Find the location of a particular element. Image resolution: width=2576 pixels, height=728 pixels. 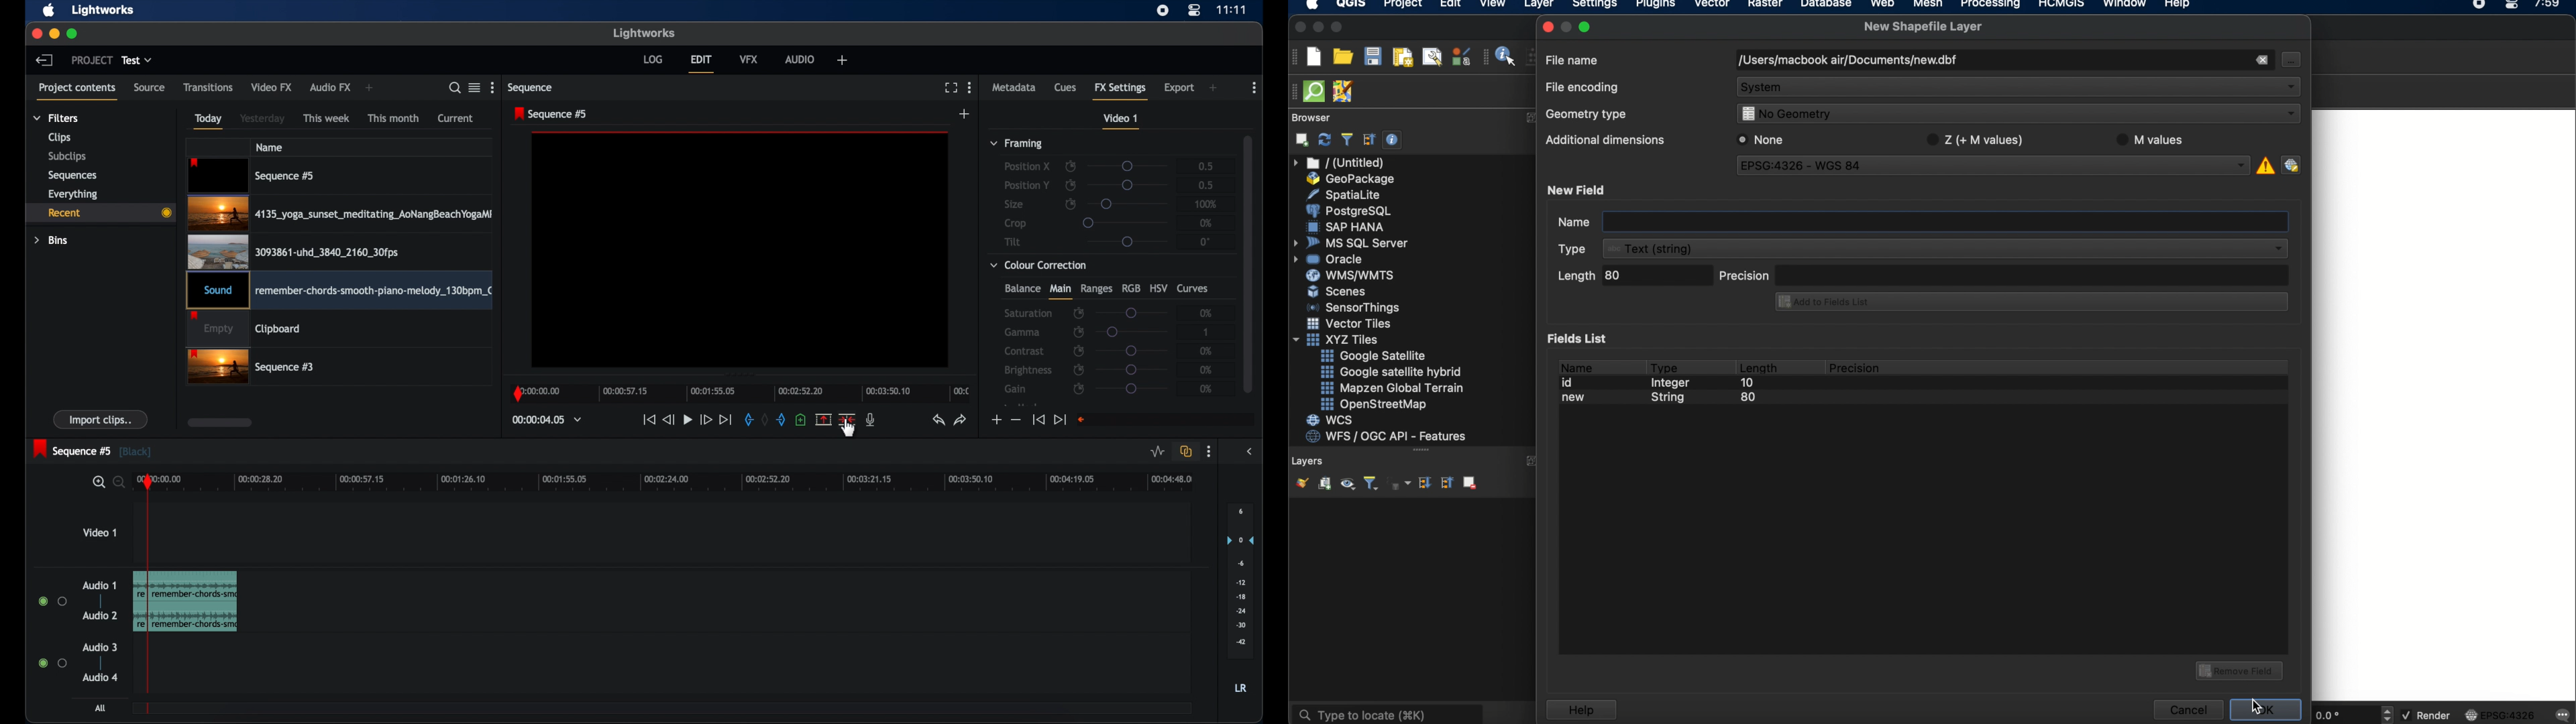

maximize is located at coordinates (1587, 26).